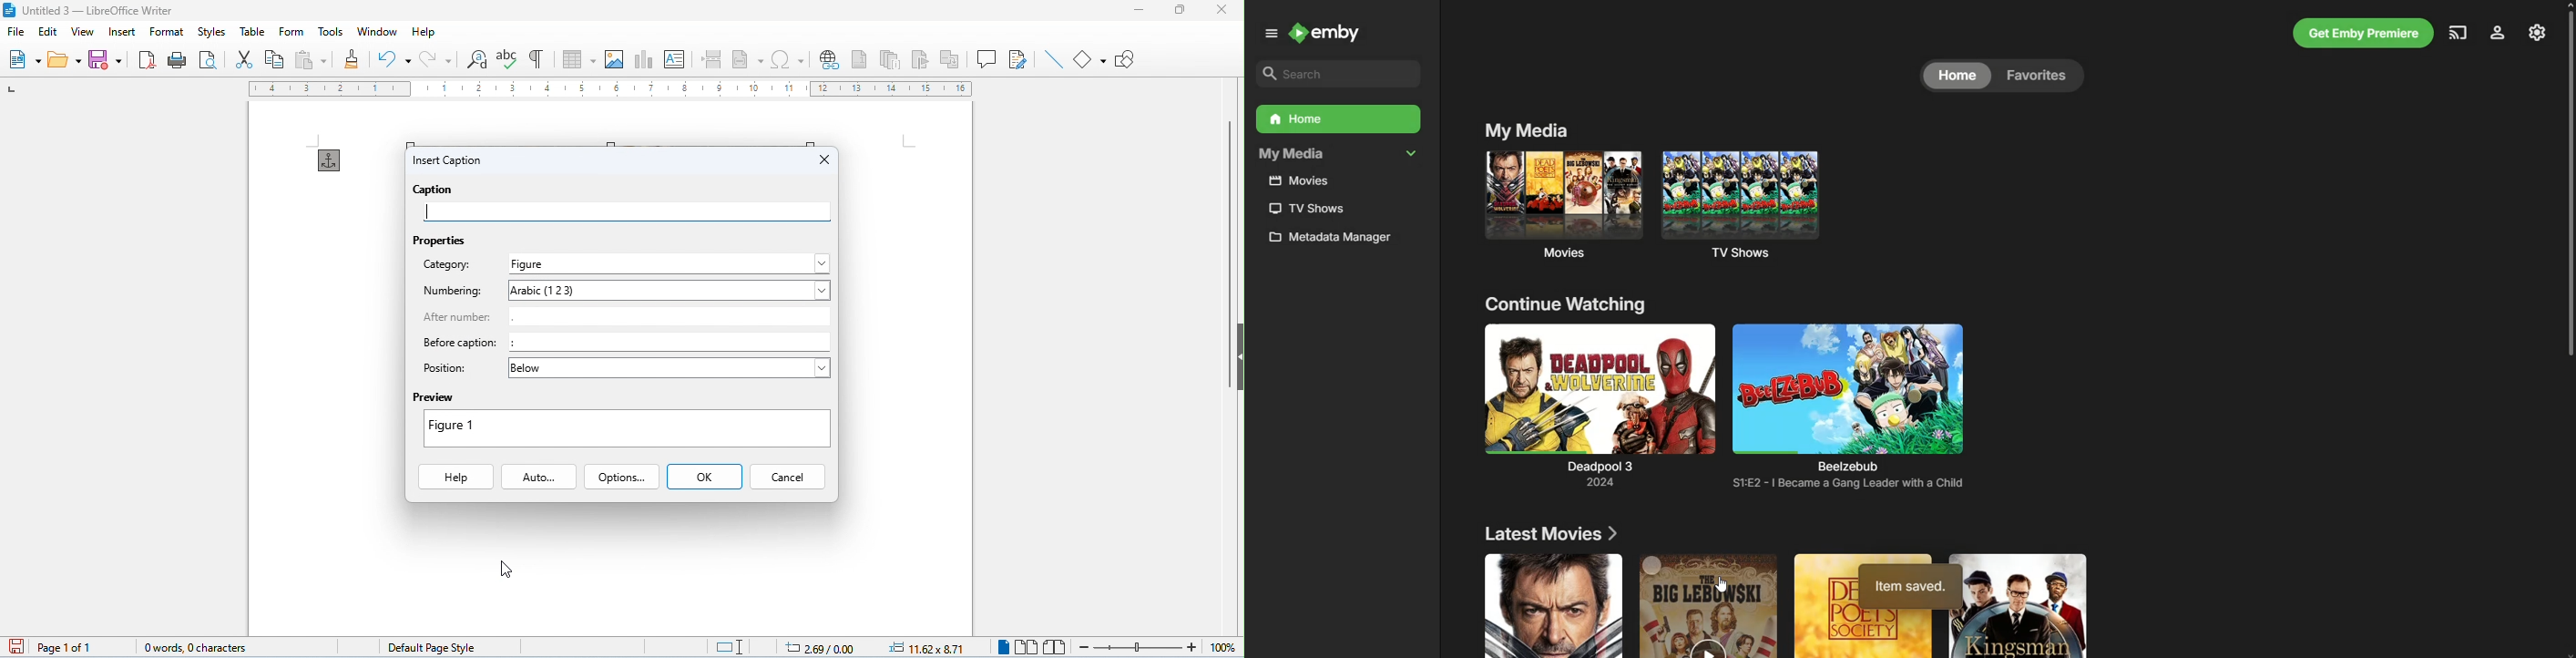 The width and height of the screenshot is (2576, 672). I want to click on window, so click(377, 32).